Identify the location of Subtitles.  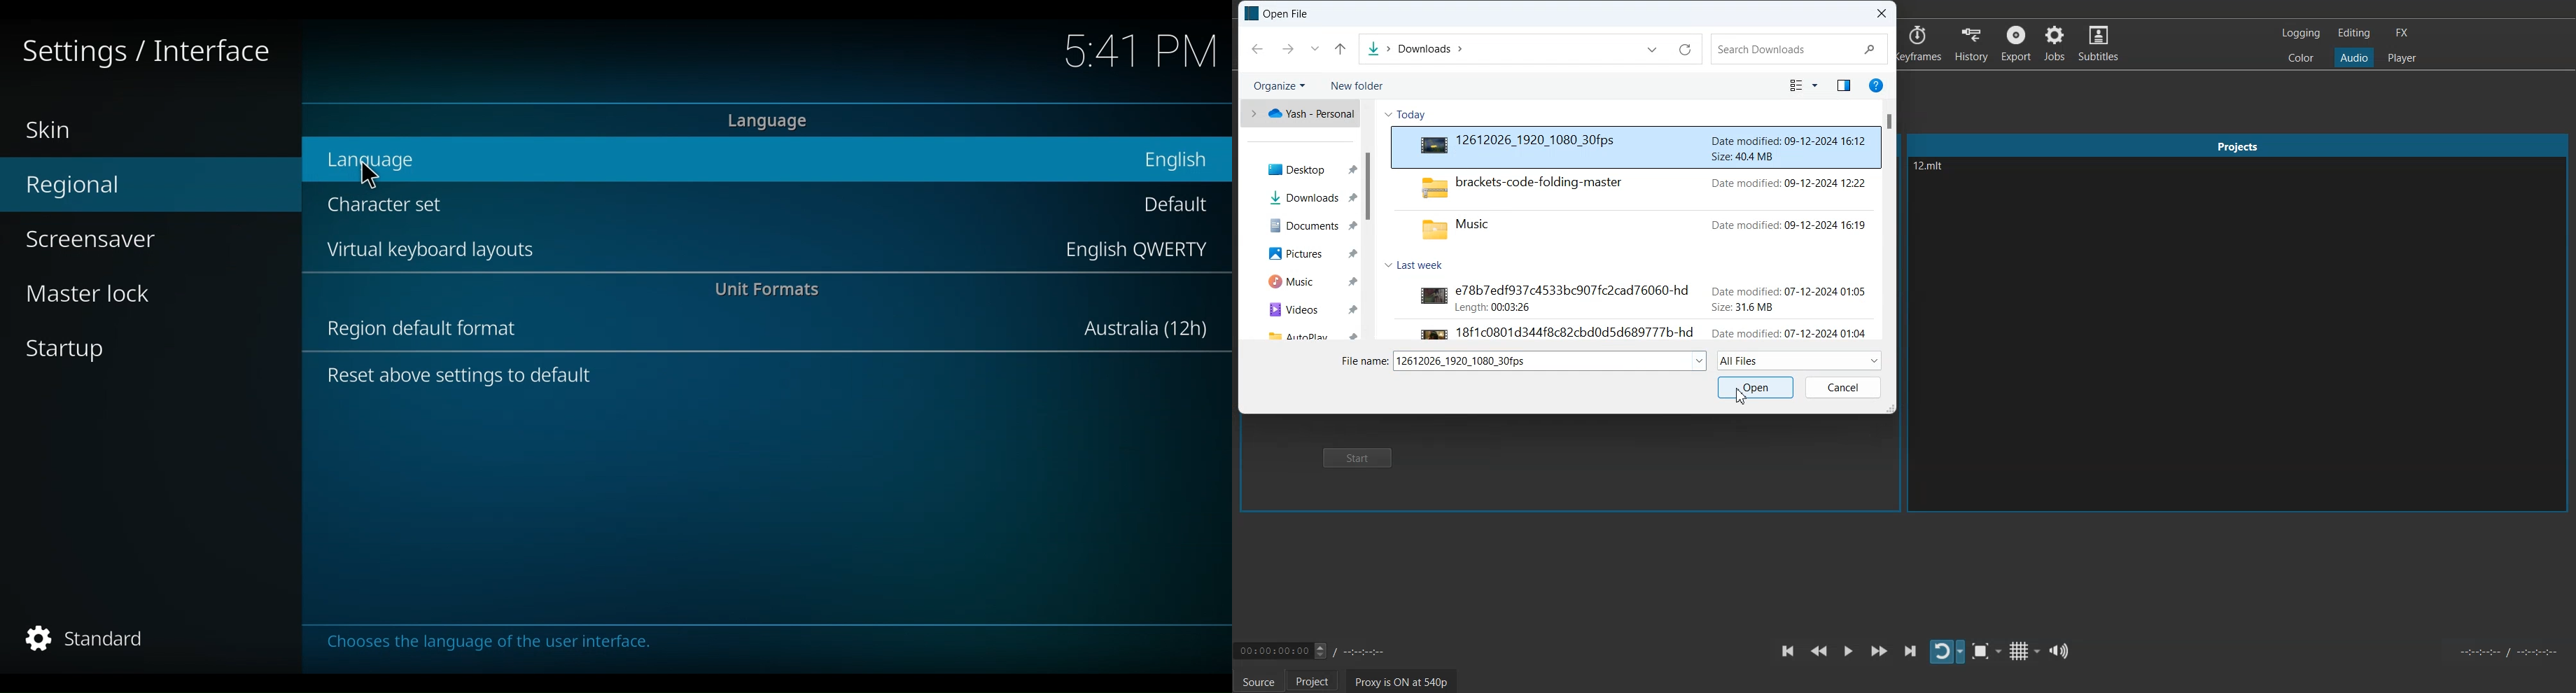
(2099, 42).